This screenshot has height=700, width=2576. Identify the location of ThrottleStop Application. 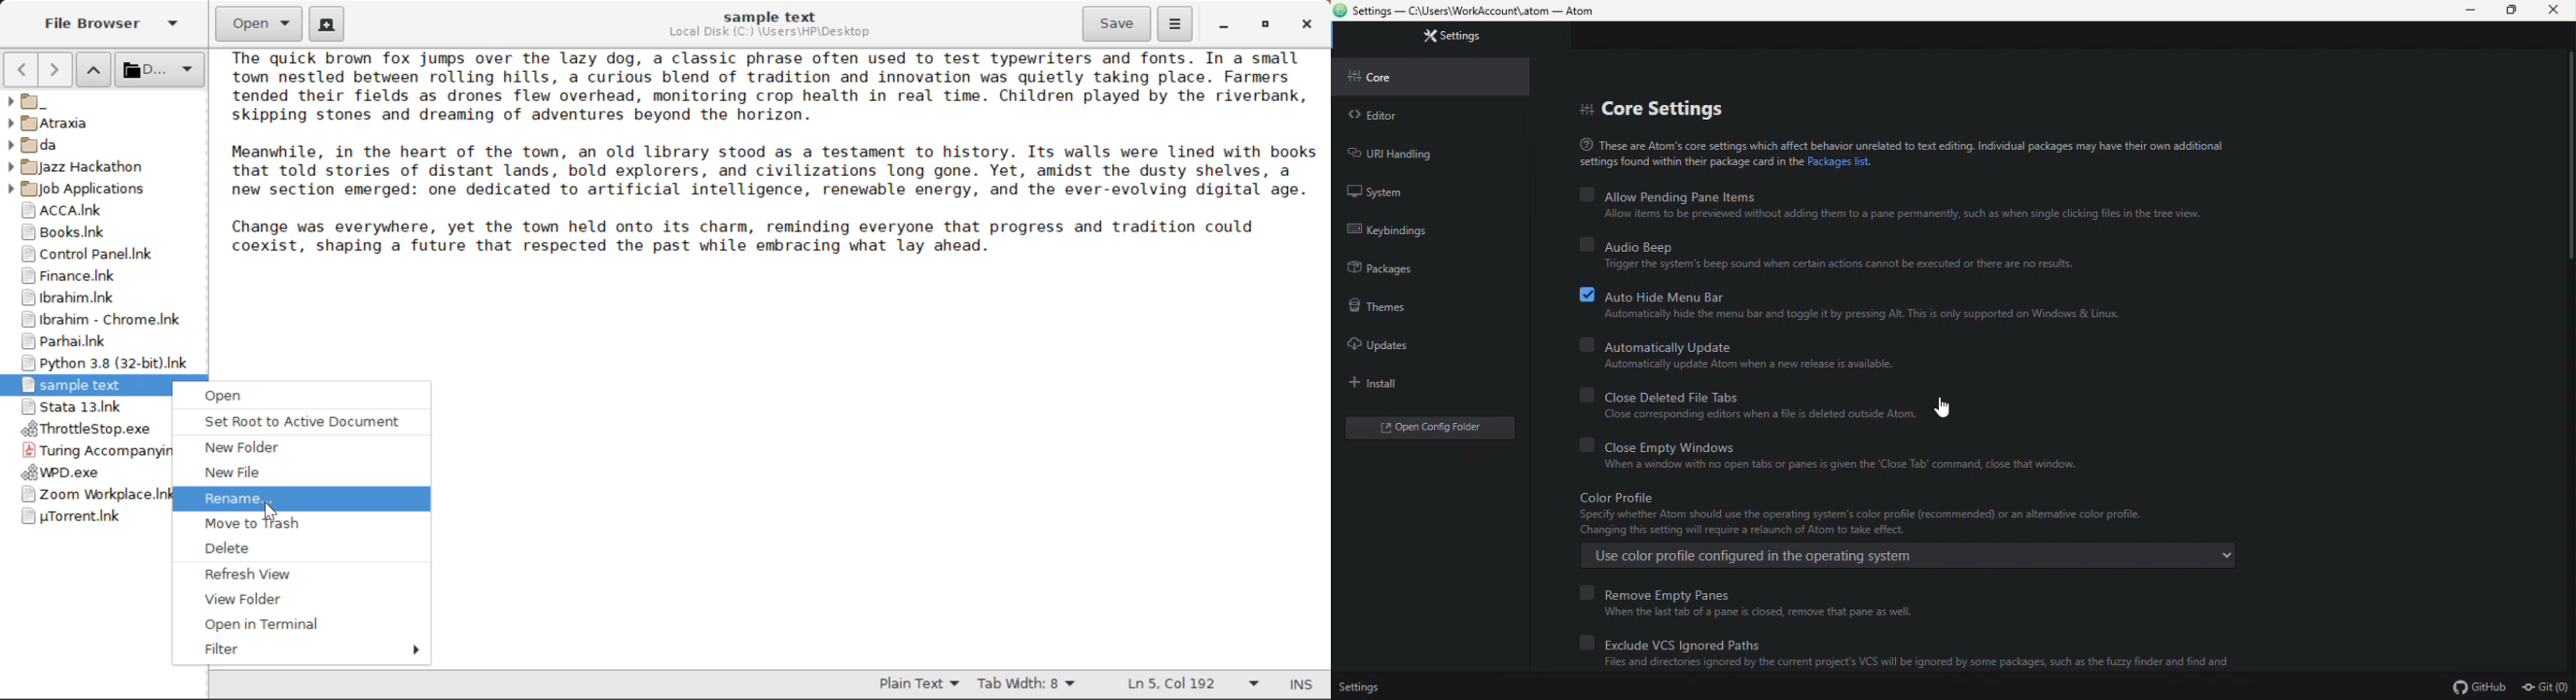
(85, 430).